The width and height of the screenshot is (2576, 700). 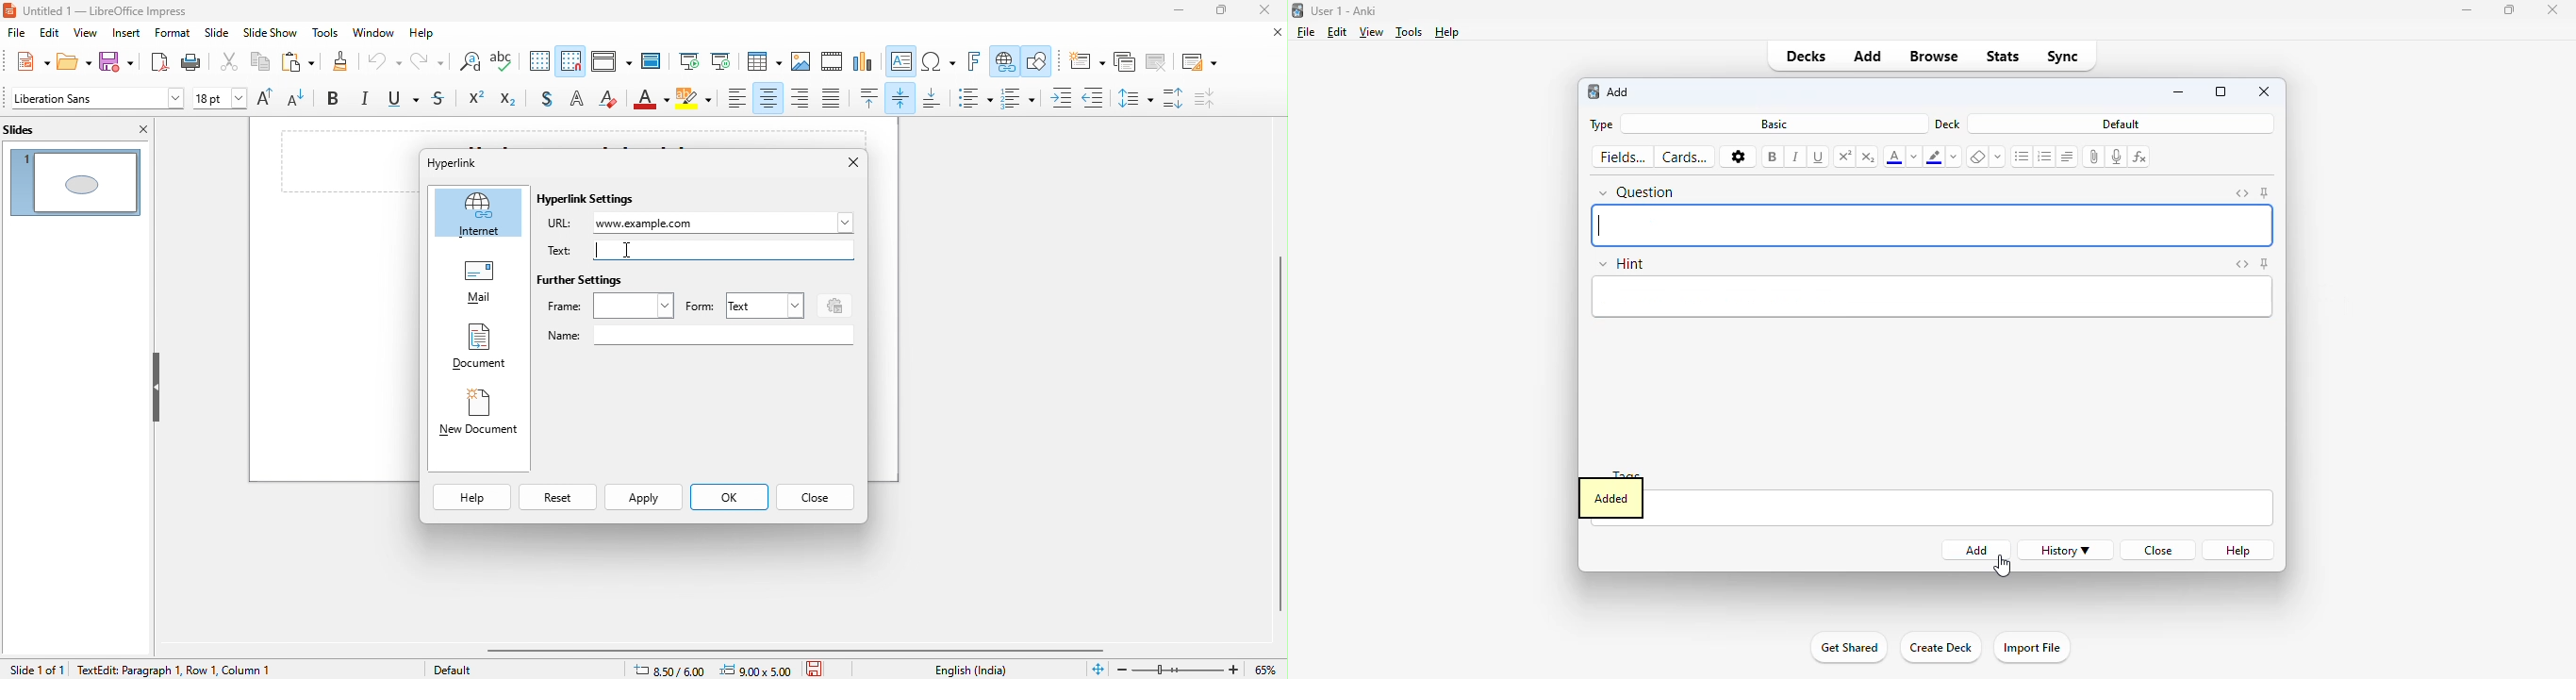 What do you see at coordinates (1272, 33) in the screenshot?
I see `close` at bounding box center [1272, 33].